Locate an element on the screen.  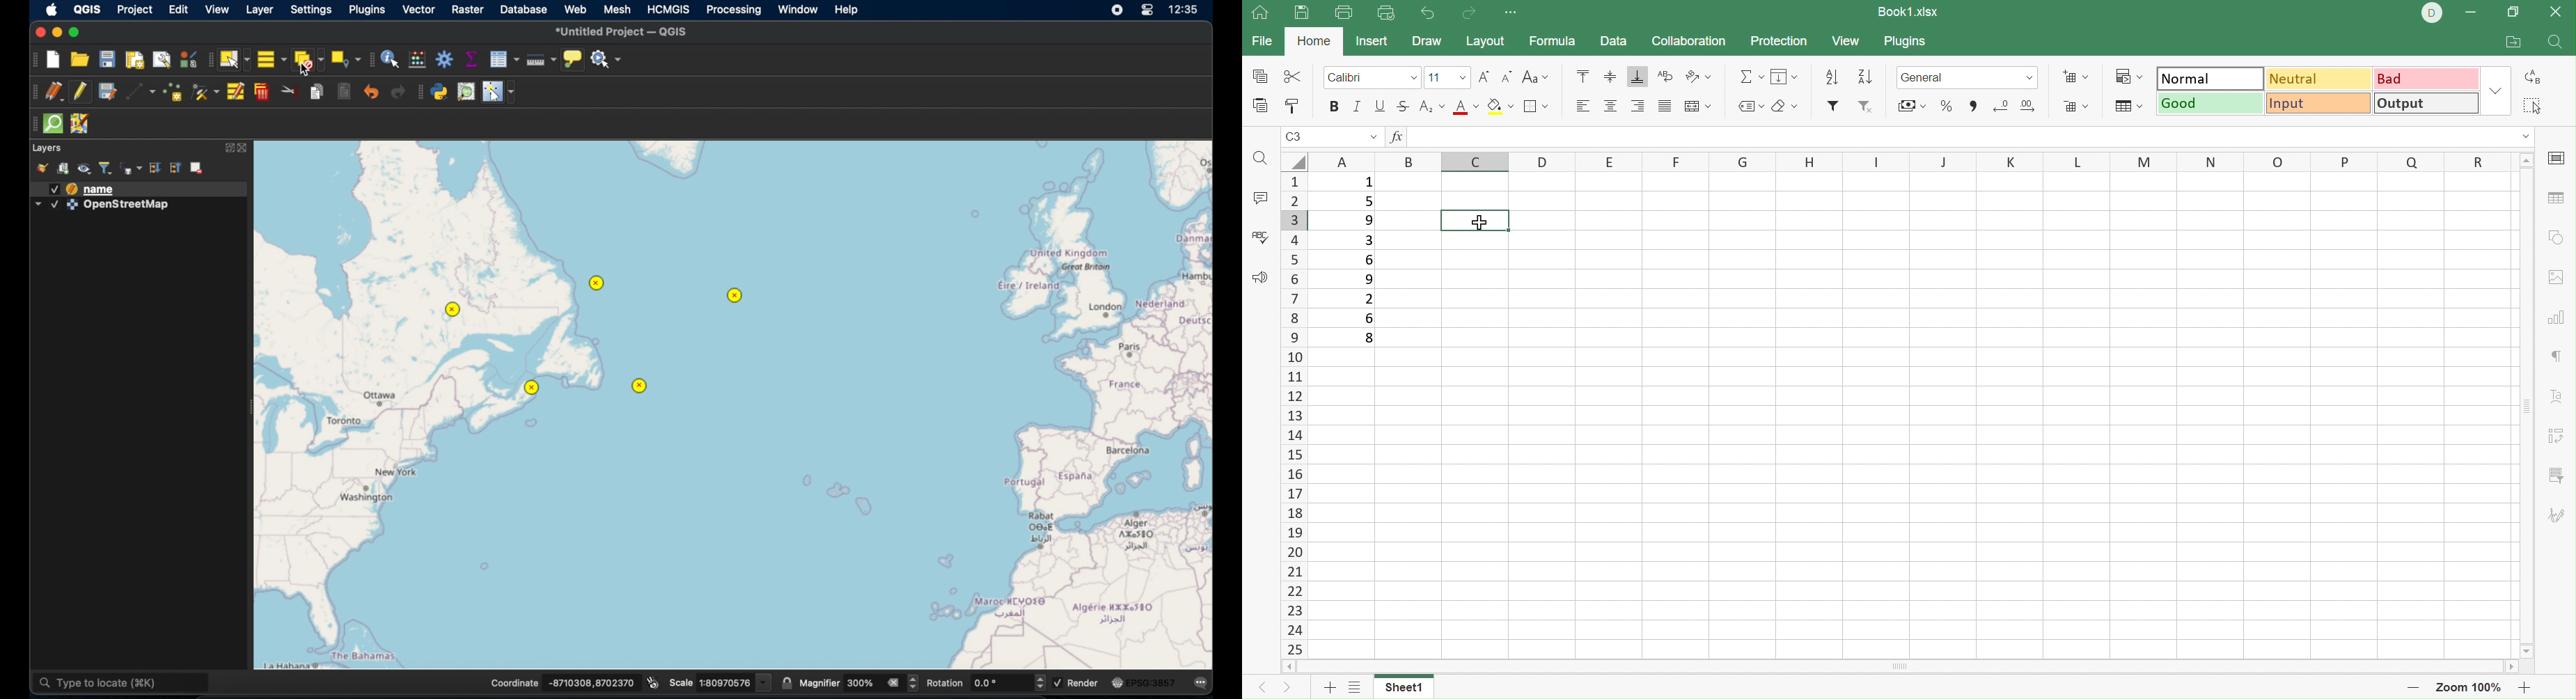
Orientation is located at coordinates (1697, 78).